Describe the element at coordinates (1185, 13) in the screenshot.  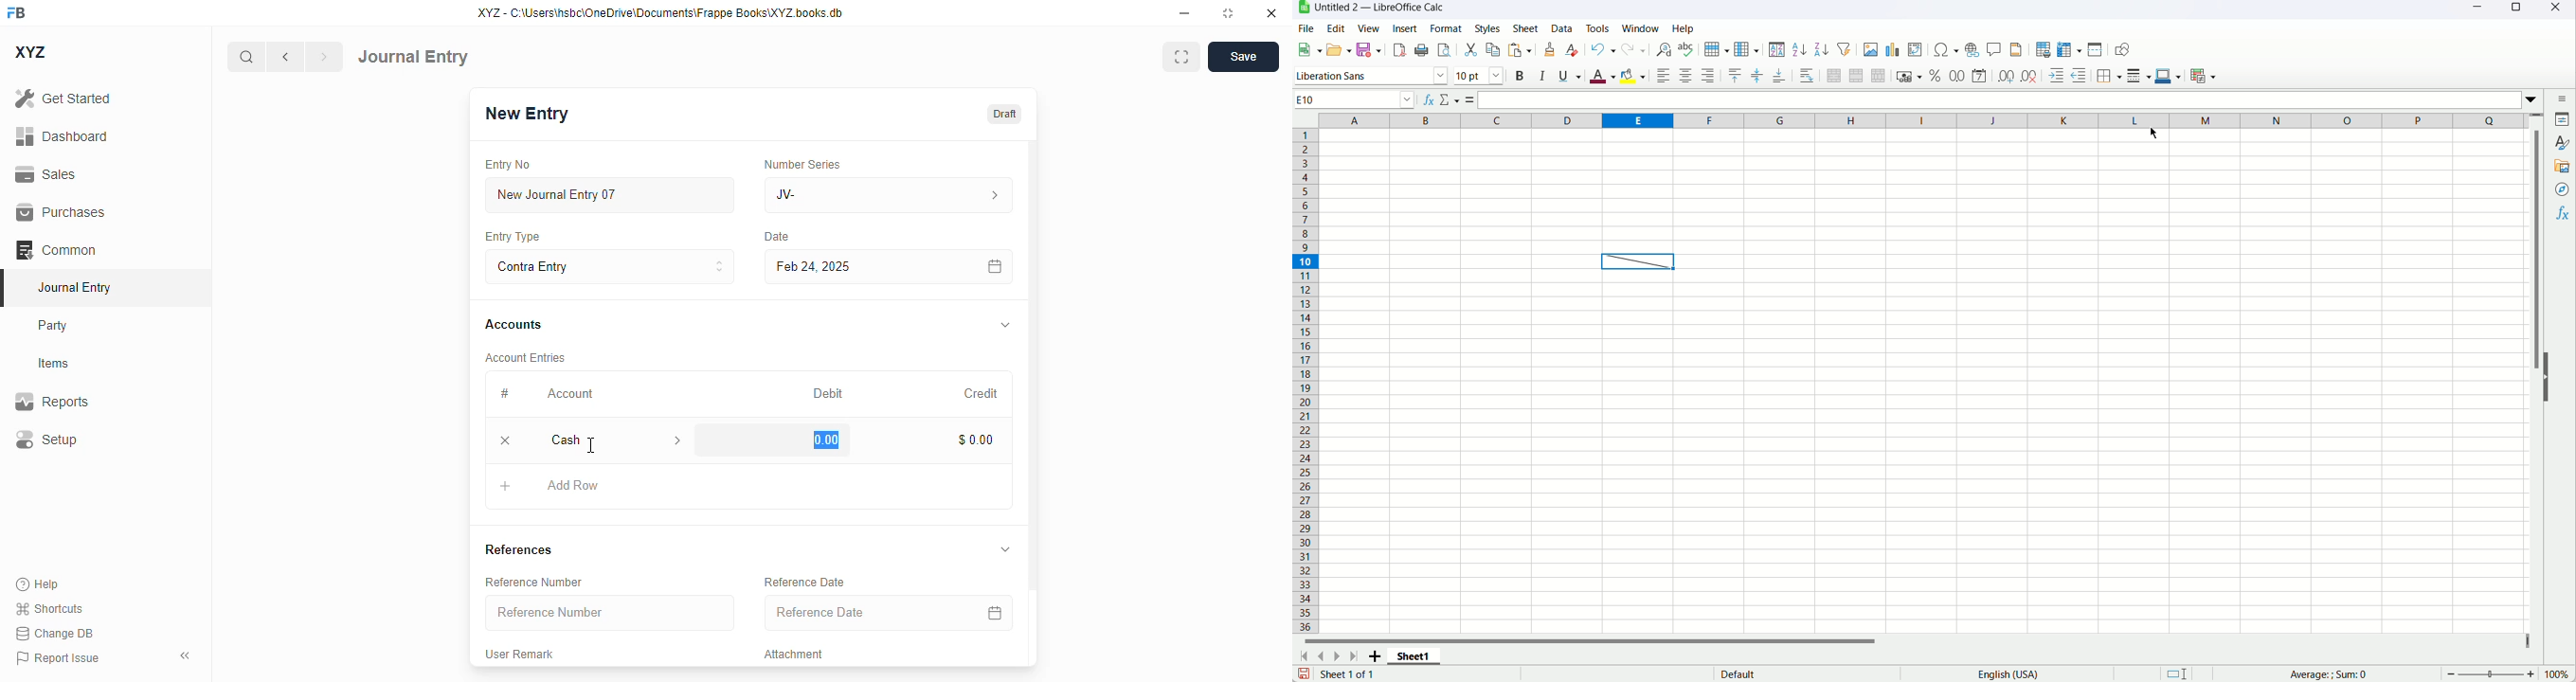
I see `minimize` at that location.